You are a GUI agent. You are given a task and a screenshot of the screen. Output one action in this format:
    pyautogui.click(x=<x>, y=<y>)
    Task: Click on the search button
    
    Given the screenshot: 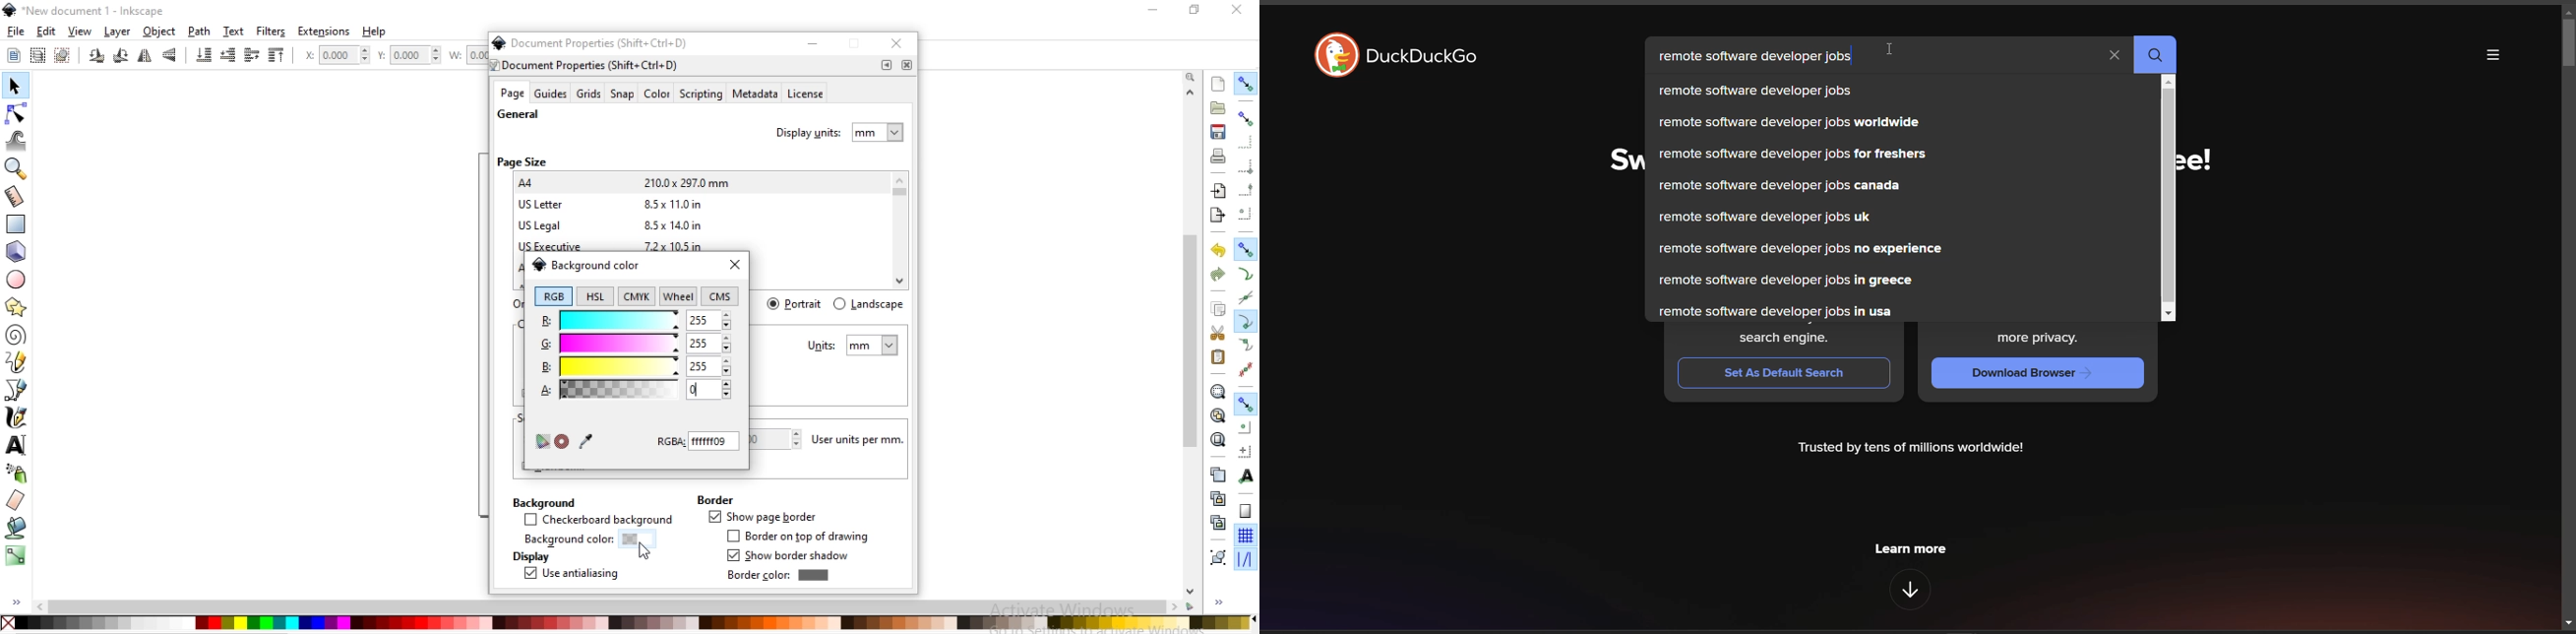 What is the action you would take?
    pyautogui.click(x=2156, y=55)
    